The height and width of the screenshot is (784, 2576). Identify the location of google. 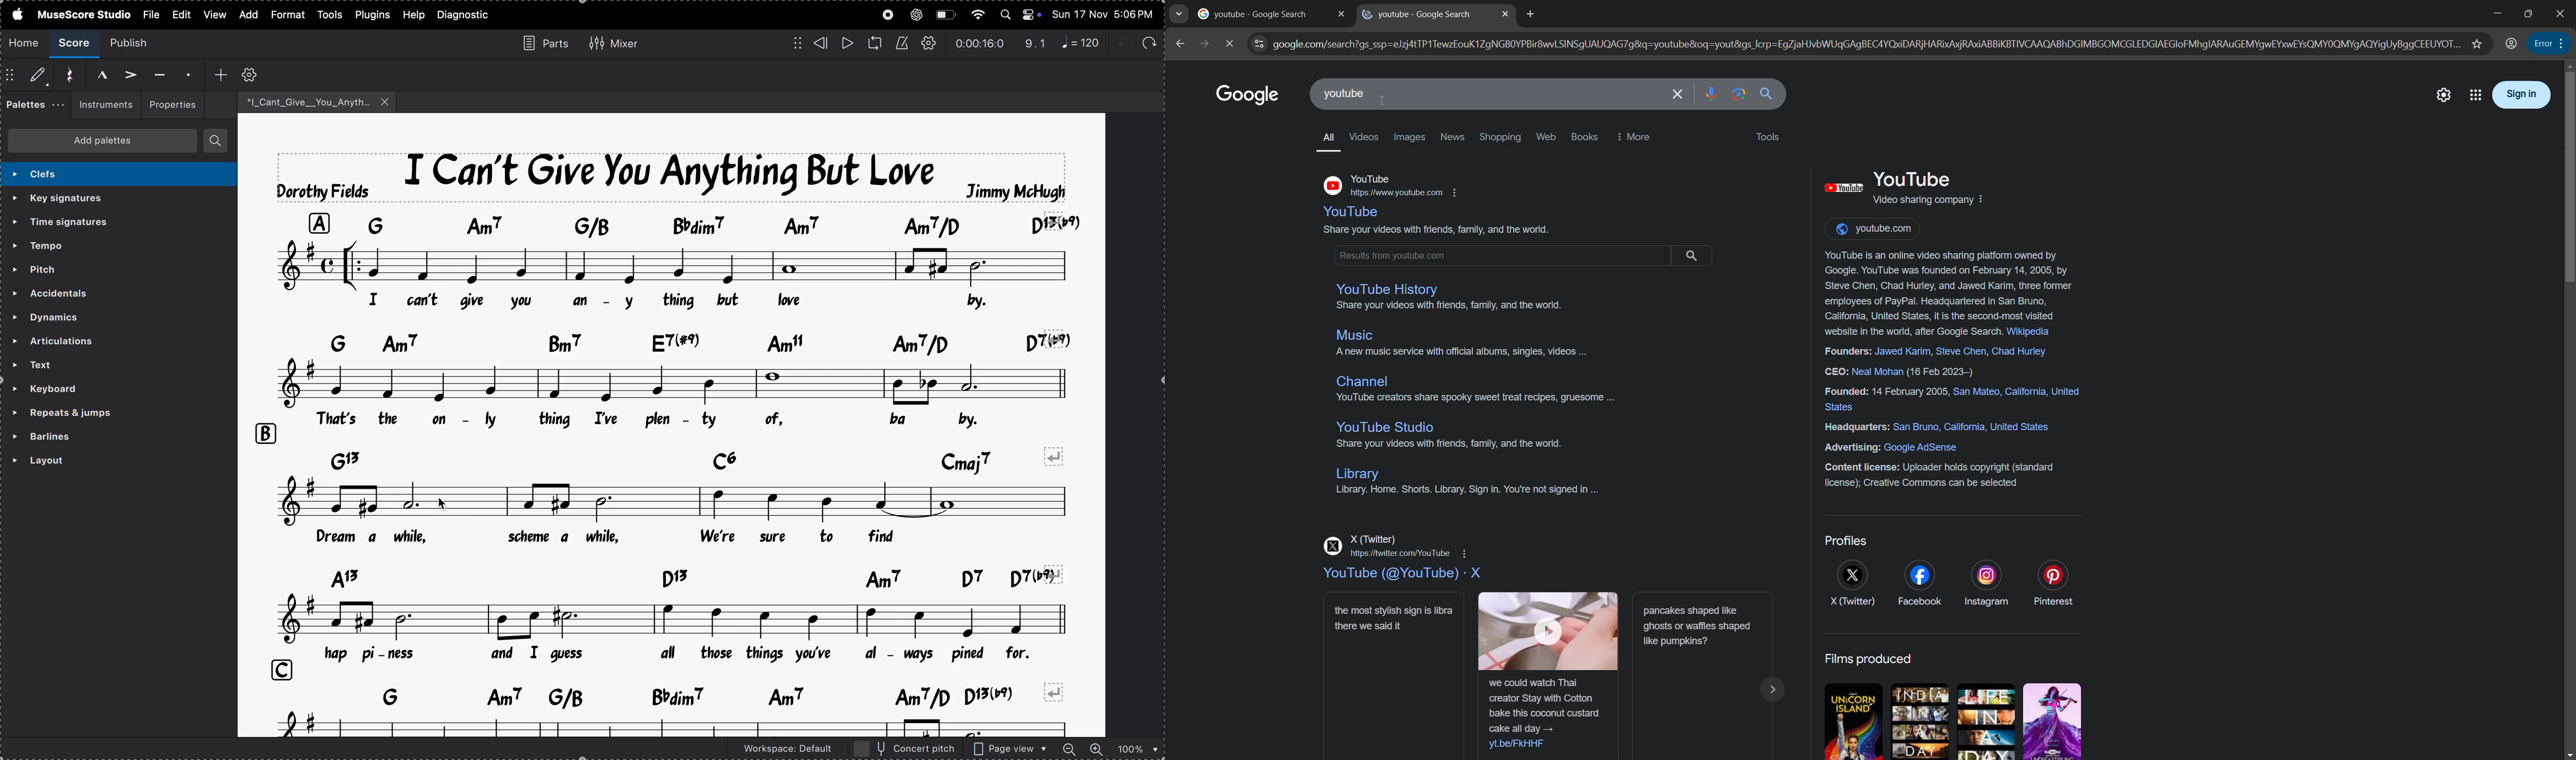
(1245, 94).